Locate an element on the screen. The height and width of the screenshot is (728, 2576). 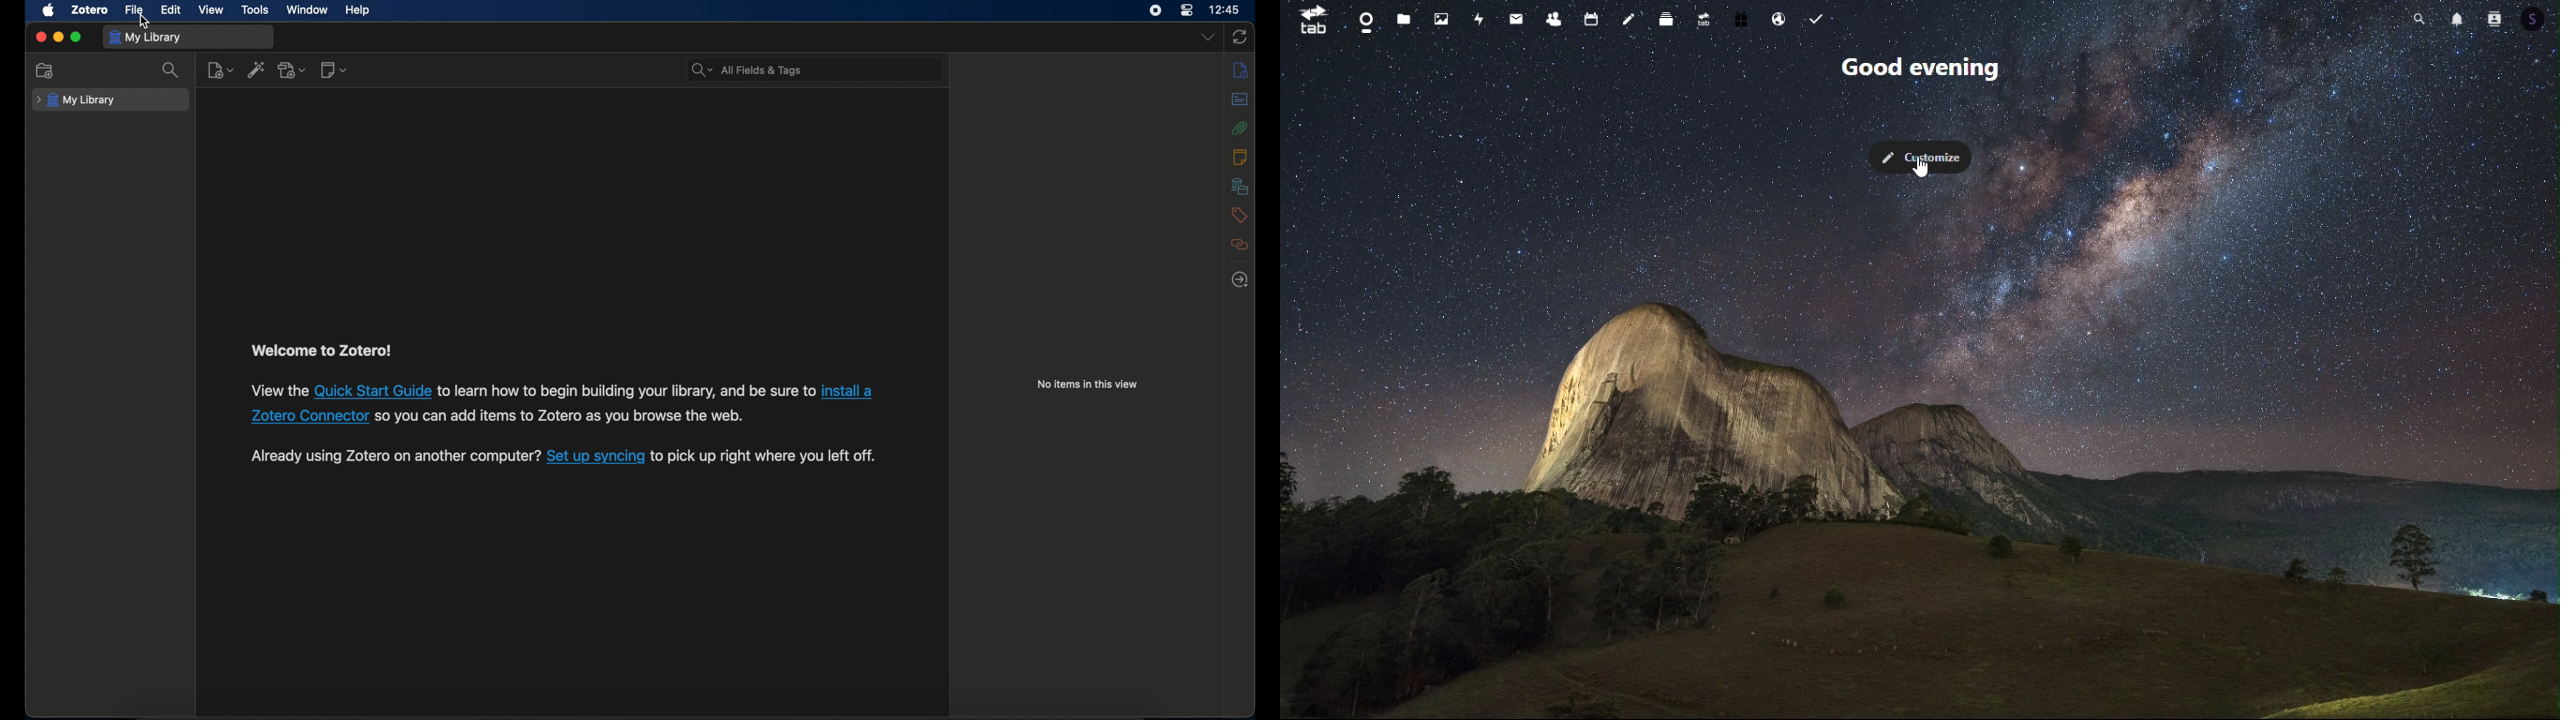
Notifications is located at coordinates (2455, 17).